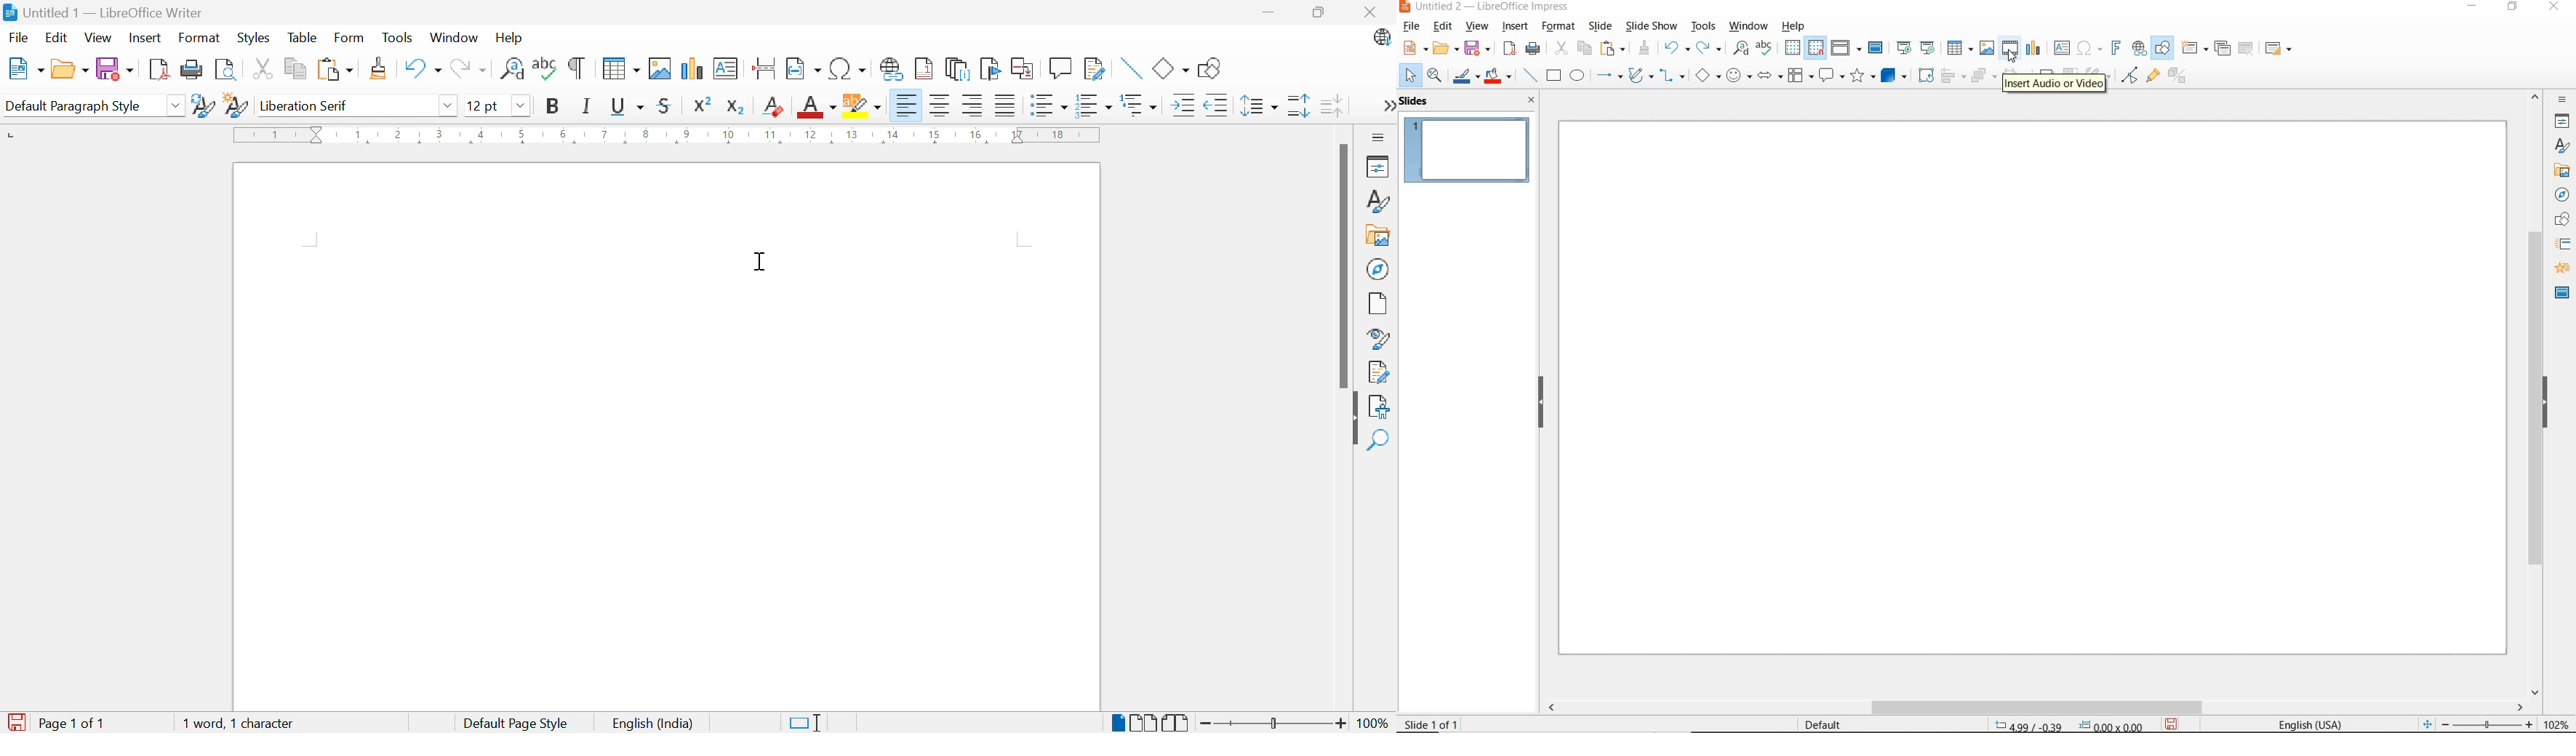 This screenshot has height=756, width=2576. What do you see at coordinates (2152, 77) in the screenshot?
I see `SHOW GLUEPOINT FUNCTIONS` at bounding box center [2152, 77].